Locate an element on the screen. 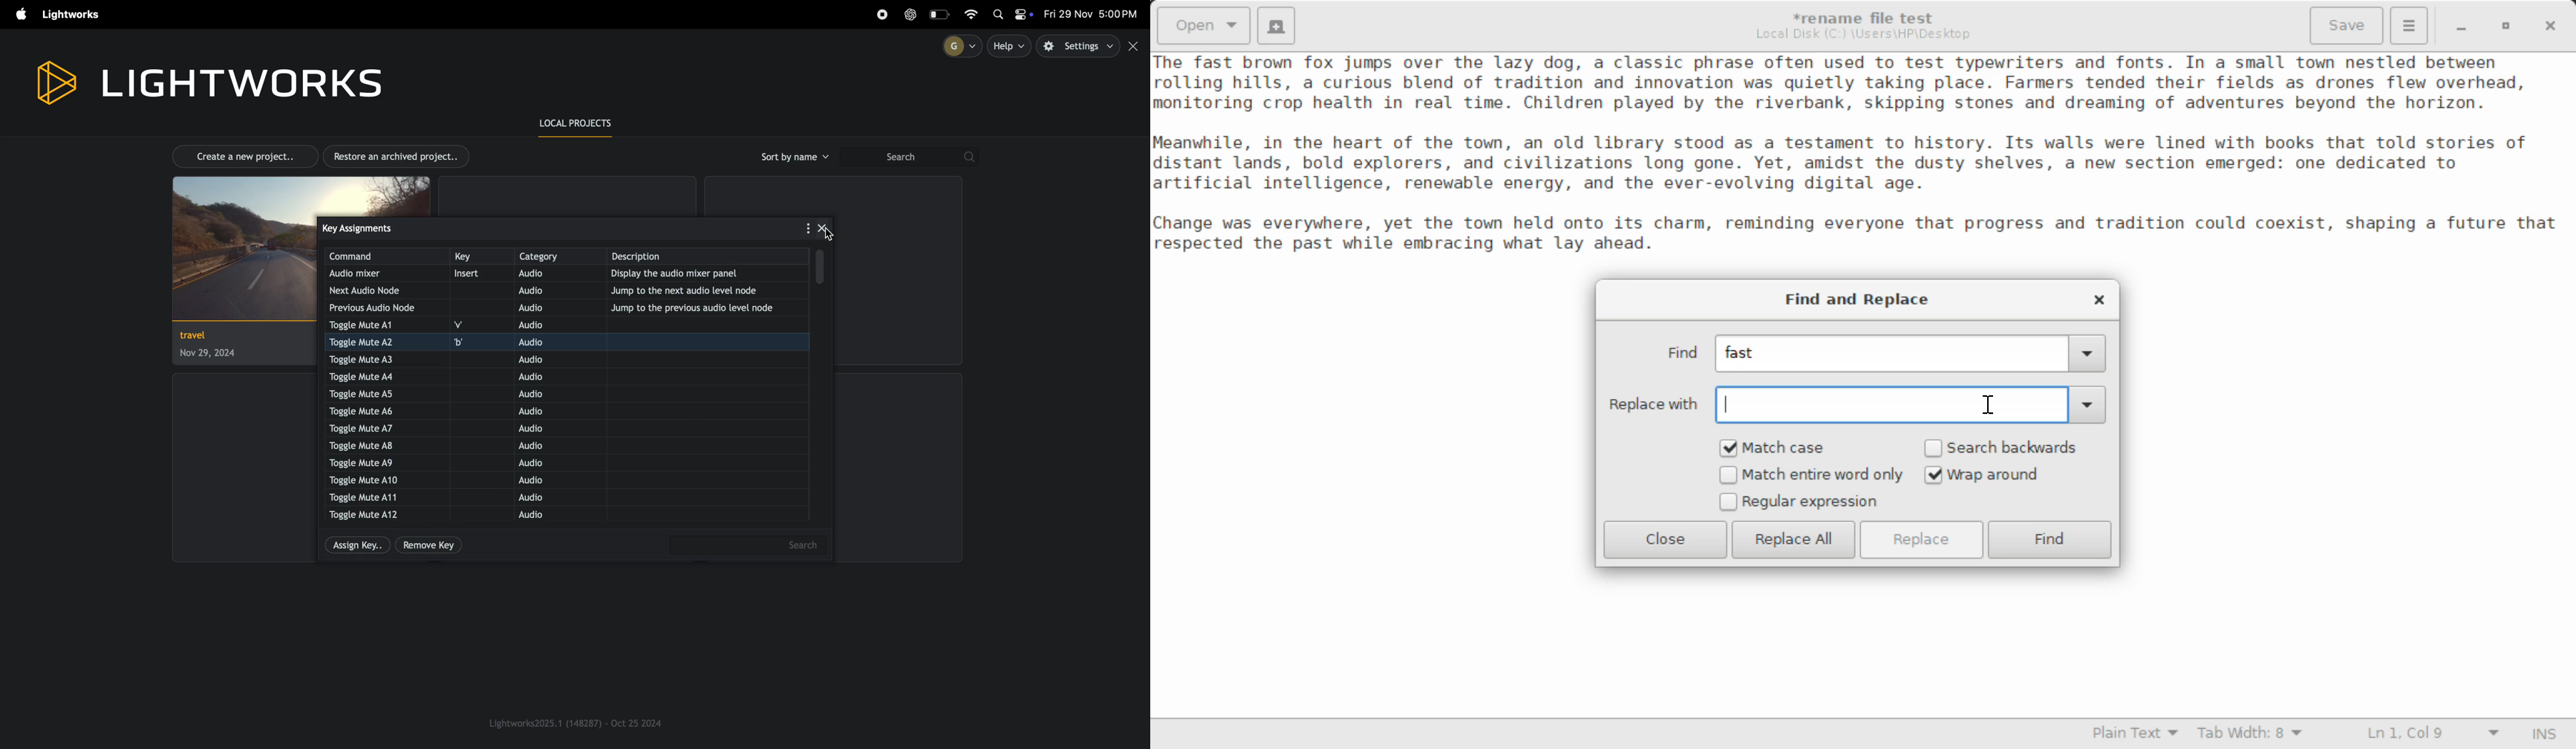 The height and width of the screenshot is (756, 2576). audio is located at coordinates (538, 429).